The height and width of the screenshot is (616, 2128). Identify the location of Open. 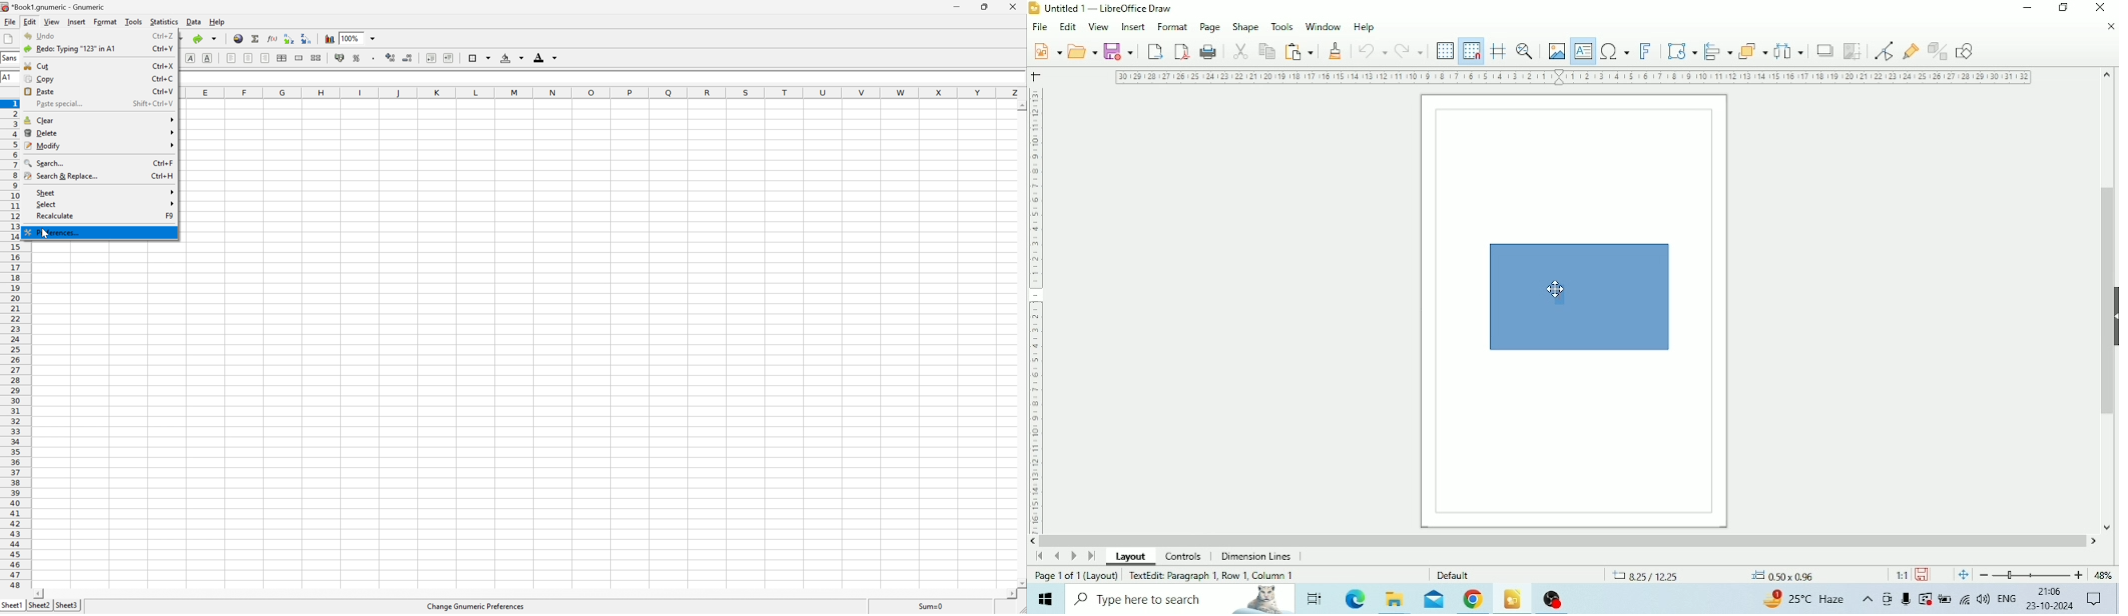
(1082, 51).